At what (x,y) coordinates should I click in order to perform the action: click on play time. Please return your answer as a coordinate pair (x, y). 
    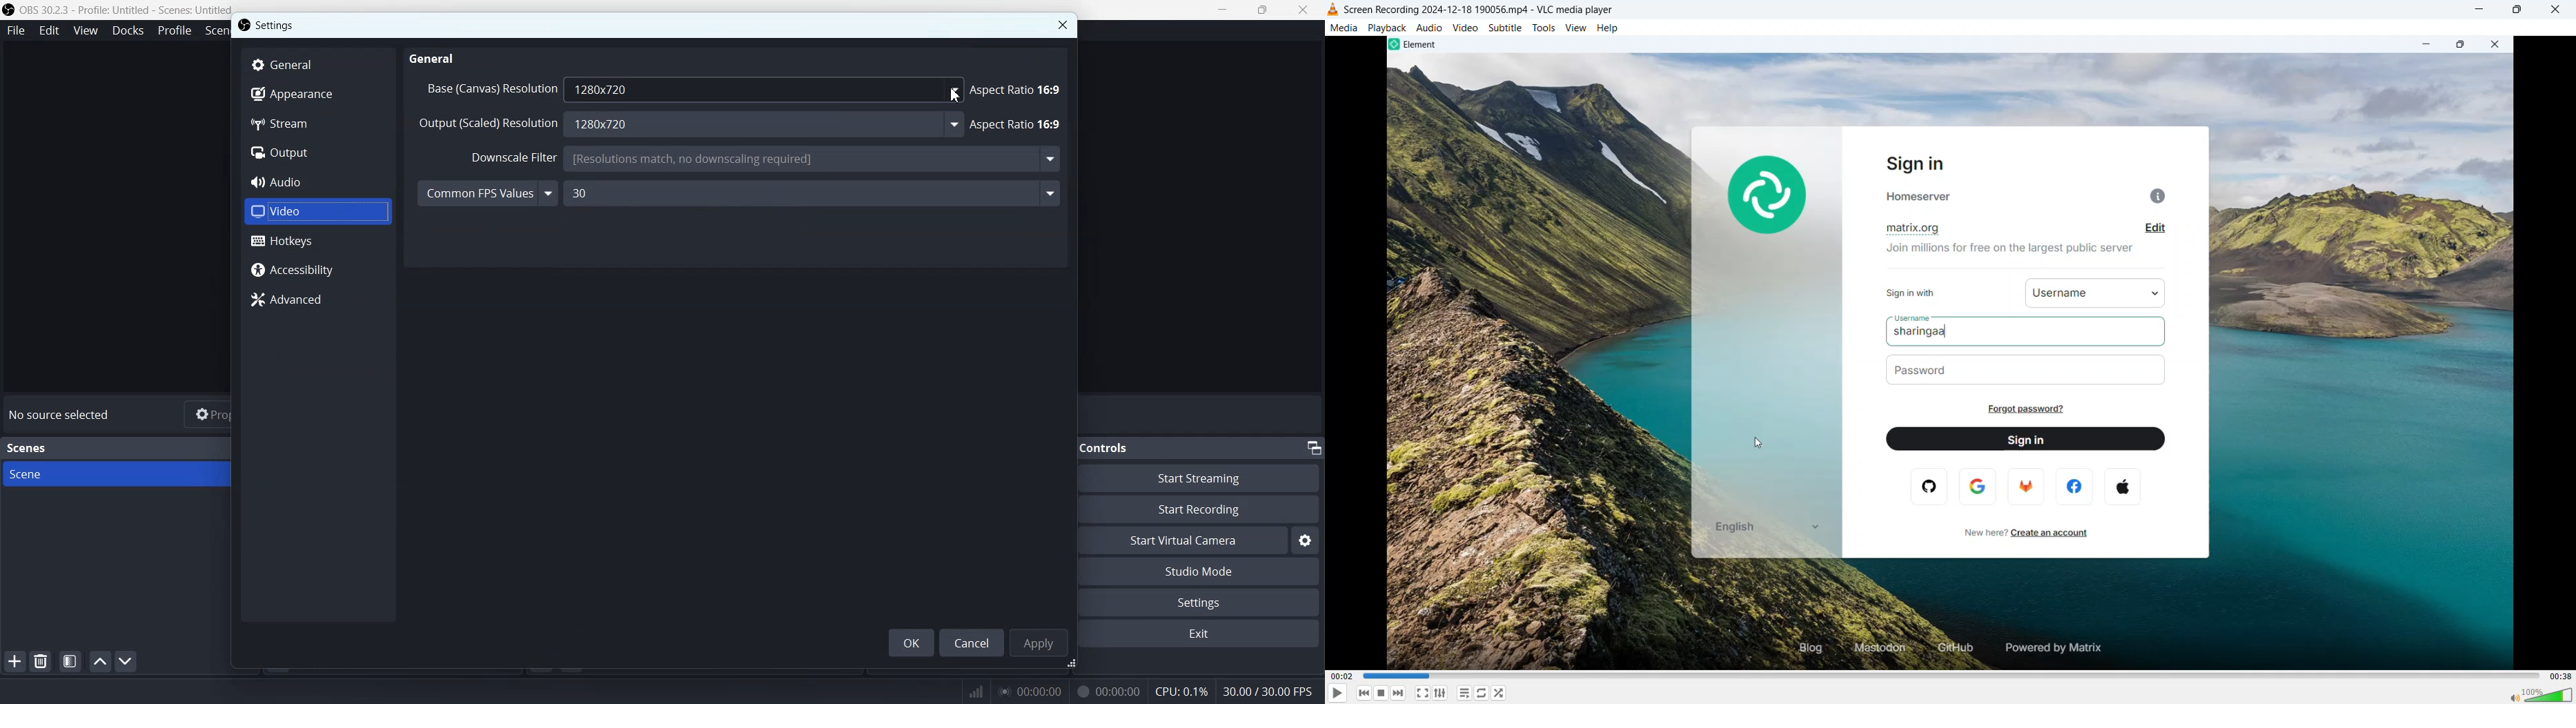
    Looking at the image, I should click on (1031, 691).